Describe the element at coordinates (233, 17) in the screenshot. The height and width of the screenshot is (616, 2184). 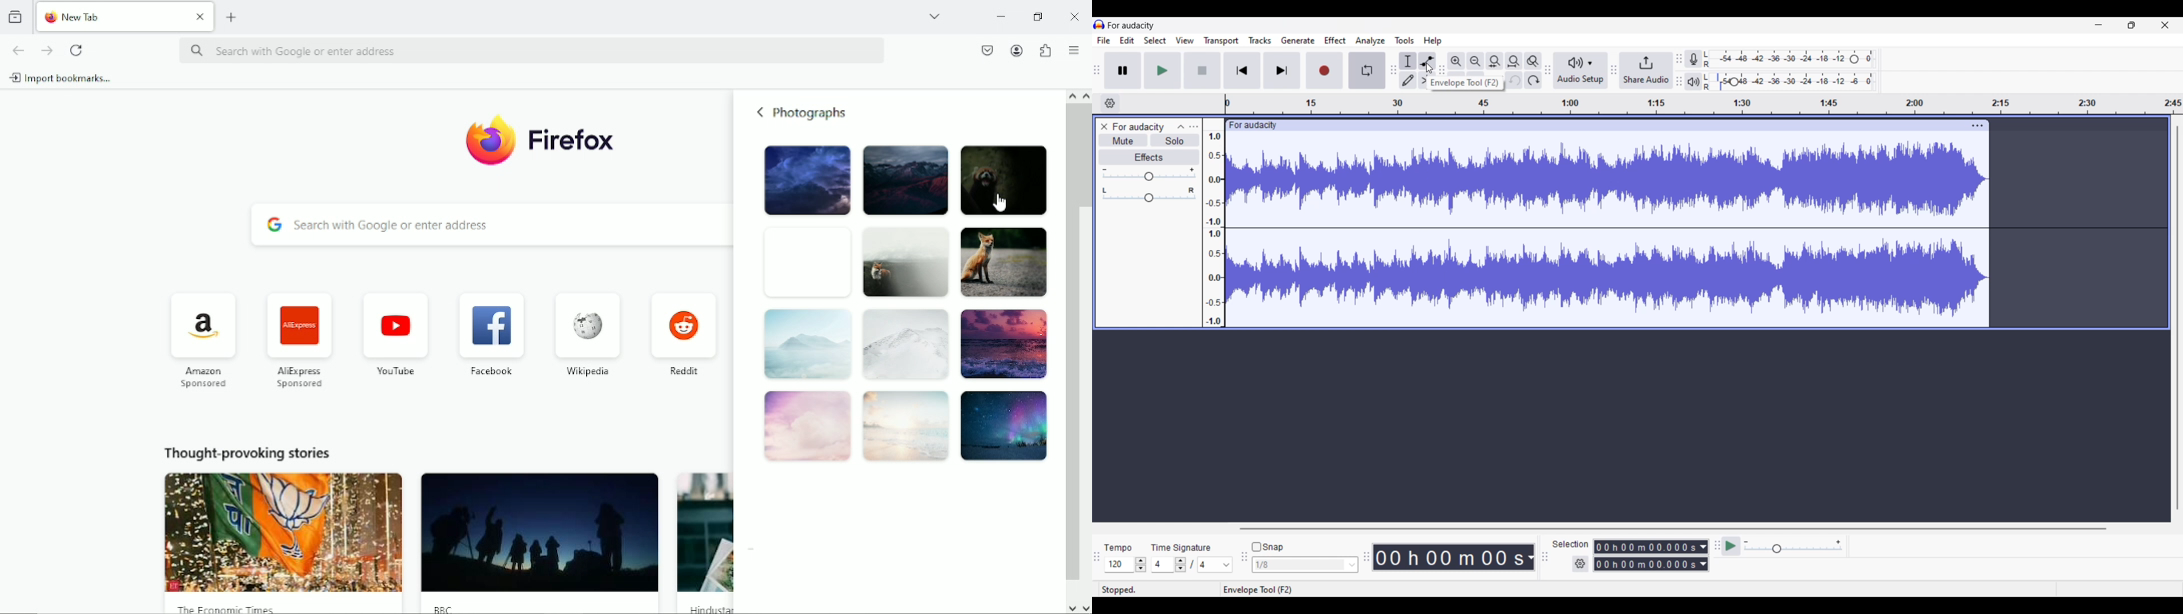
I see `New tab` at that location.